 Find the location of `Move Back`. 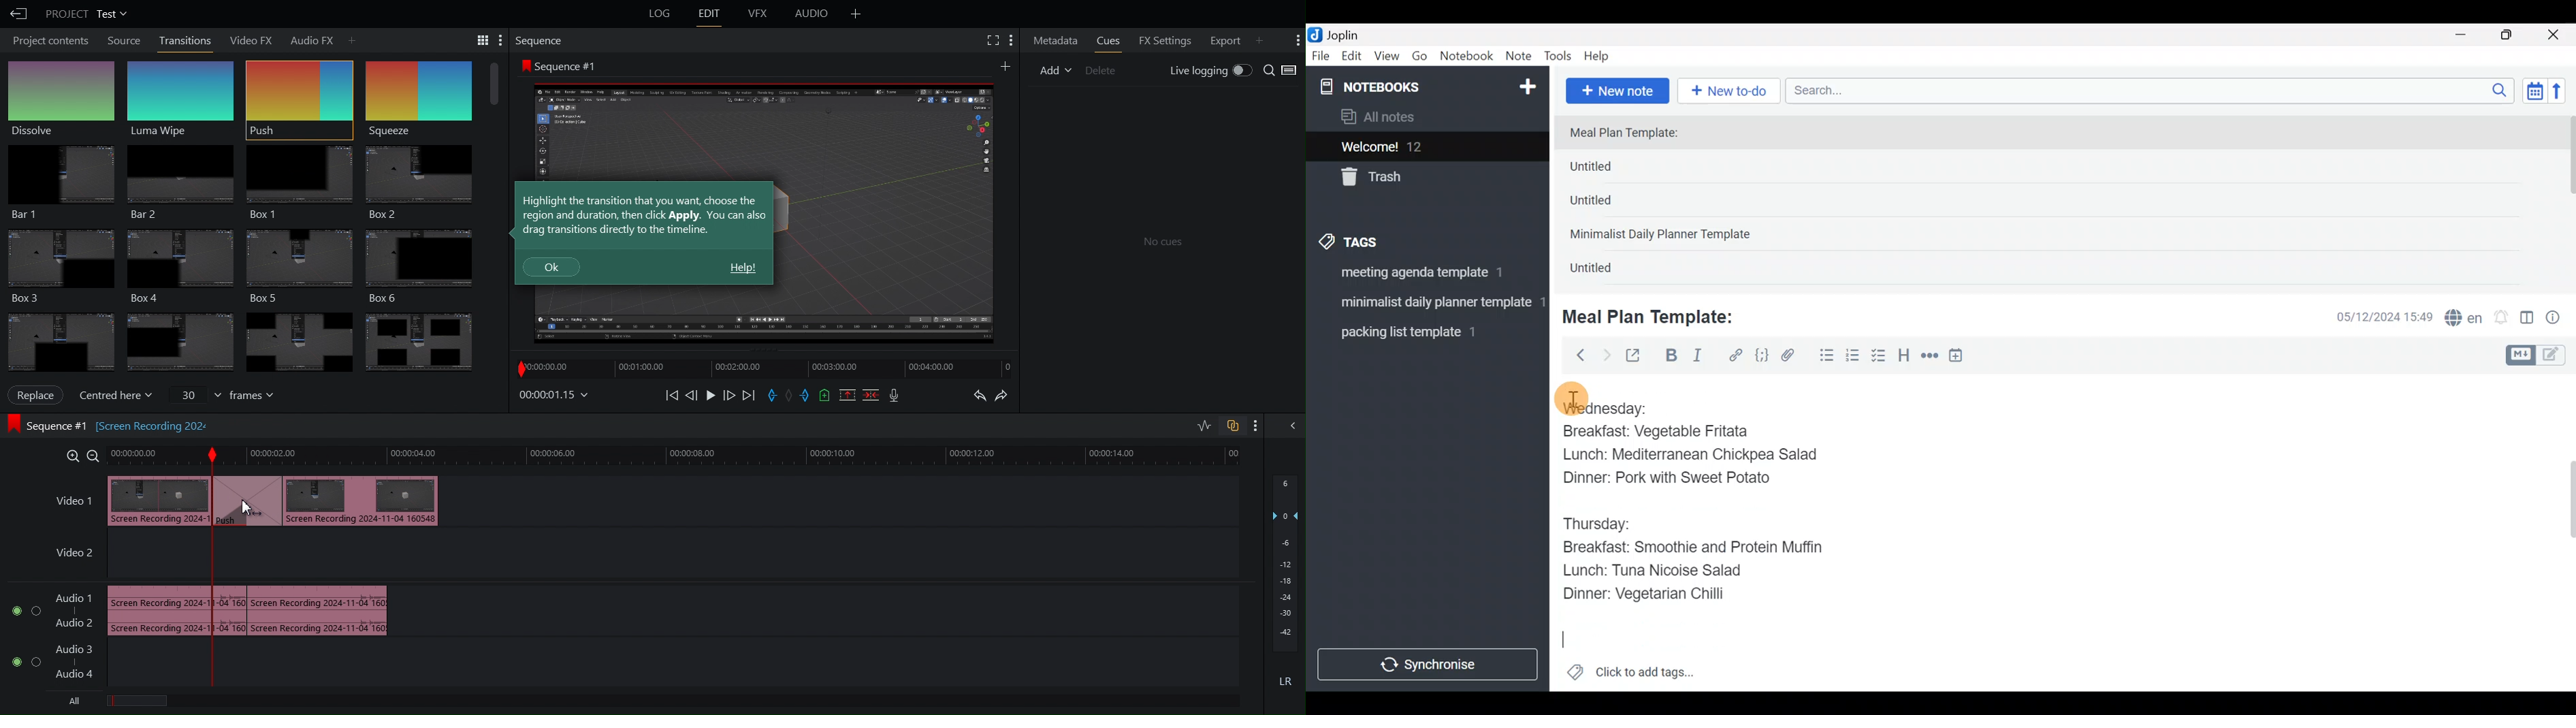

Move Back is located at coordinates (692, 396).